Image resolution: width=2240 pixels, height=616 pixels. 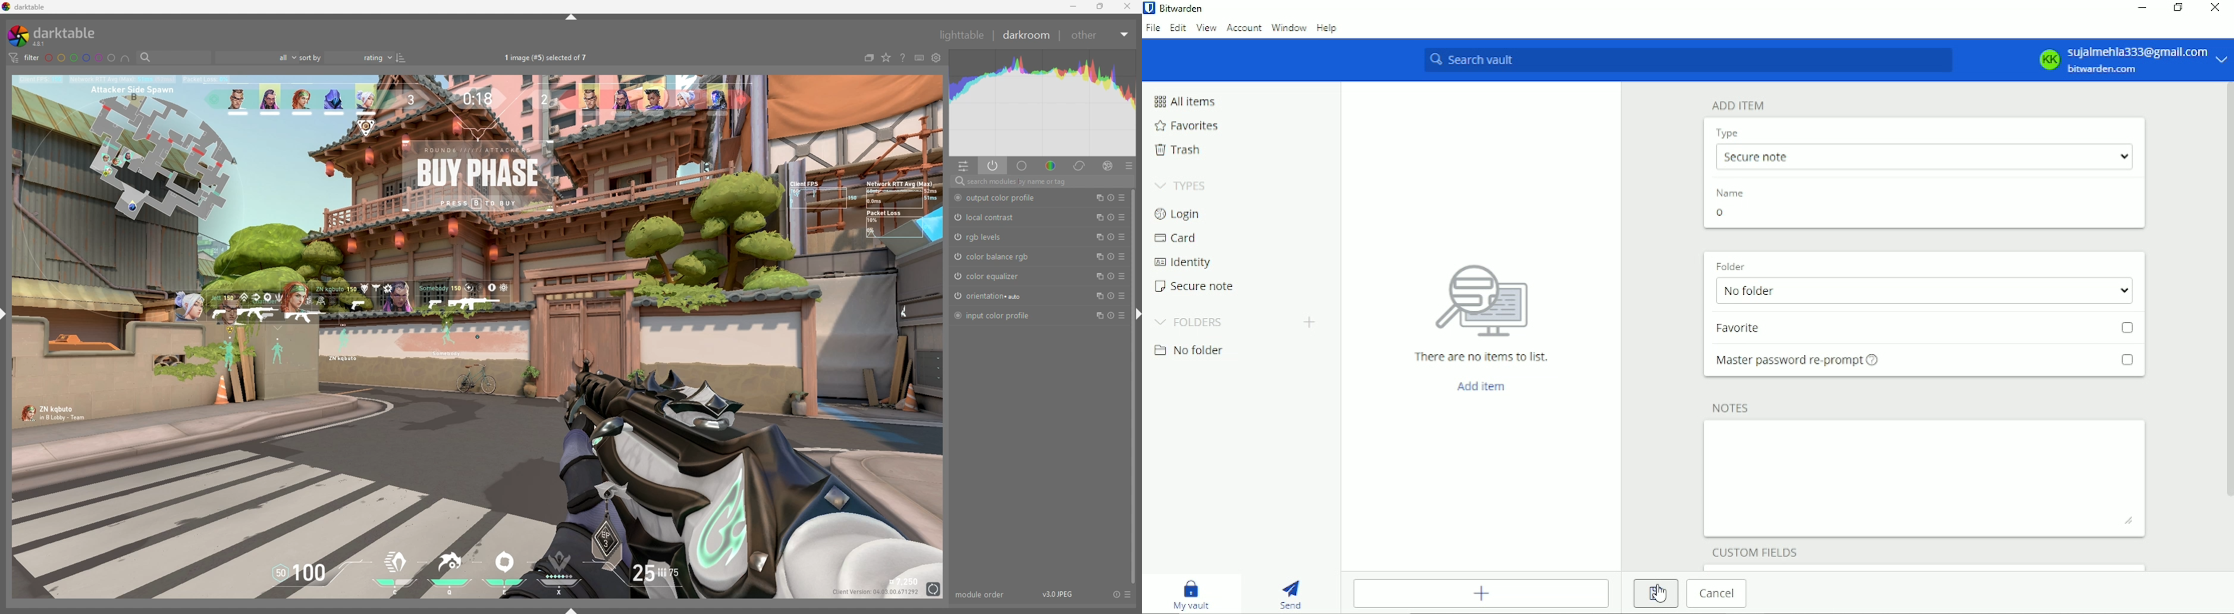 What do you see at coordinates (2140, 9) in the screenshot?
I see `Minimize` at bounding box center [2140, 9].